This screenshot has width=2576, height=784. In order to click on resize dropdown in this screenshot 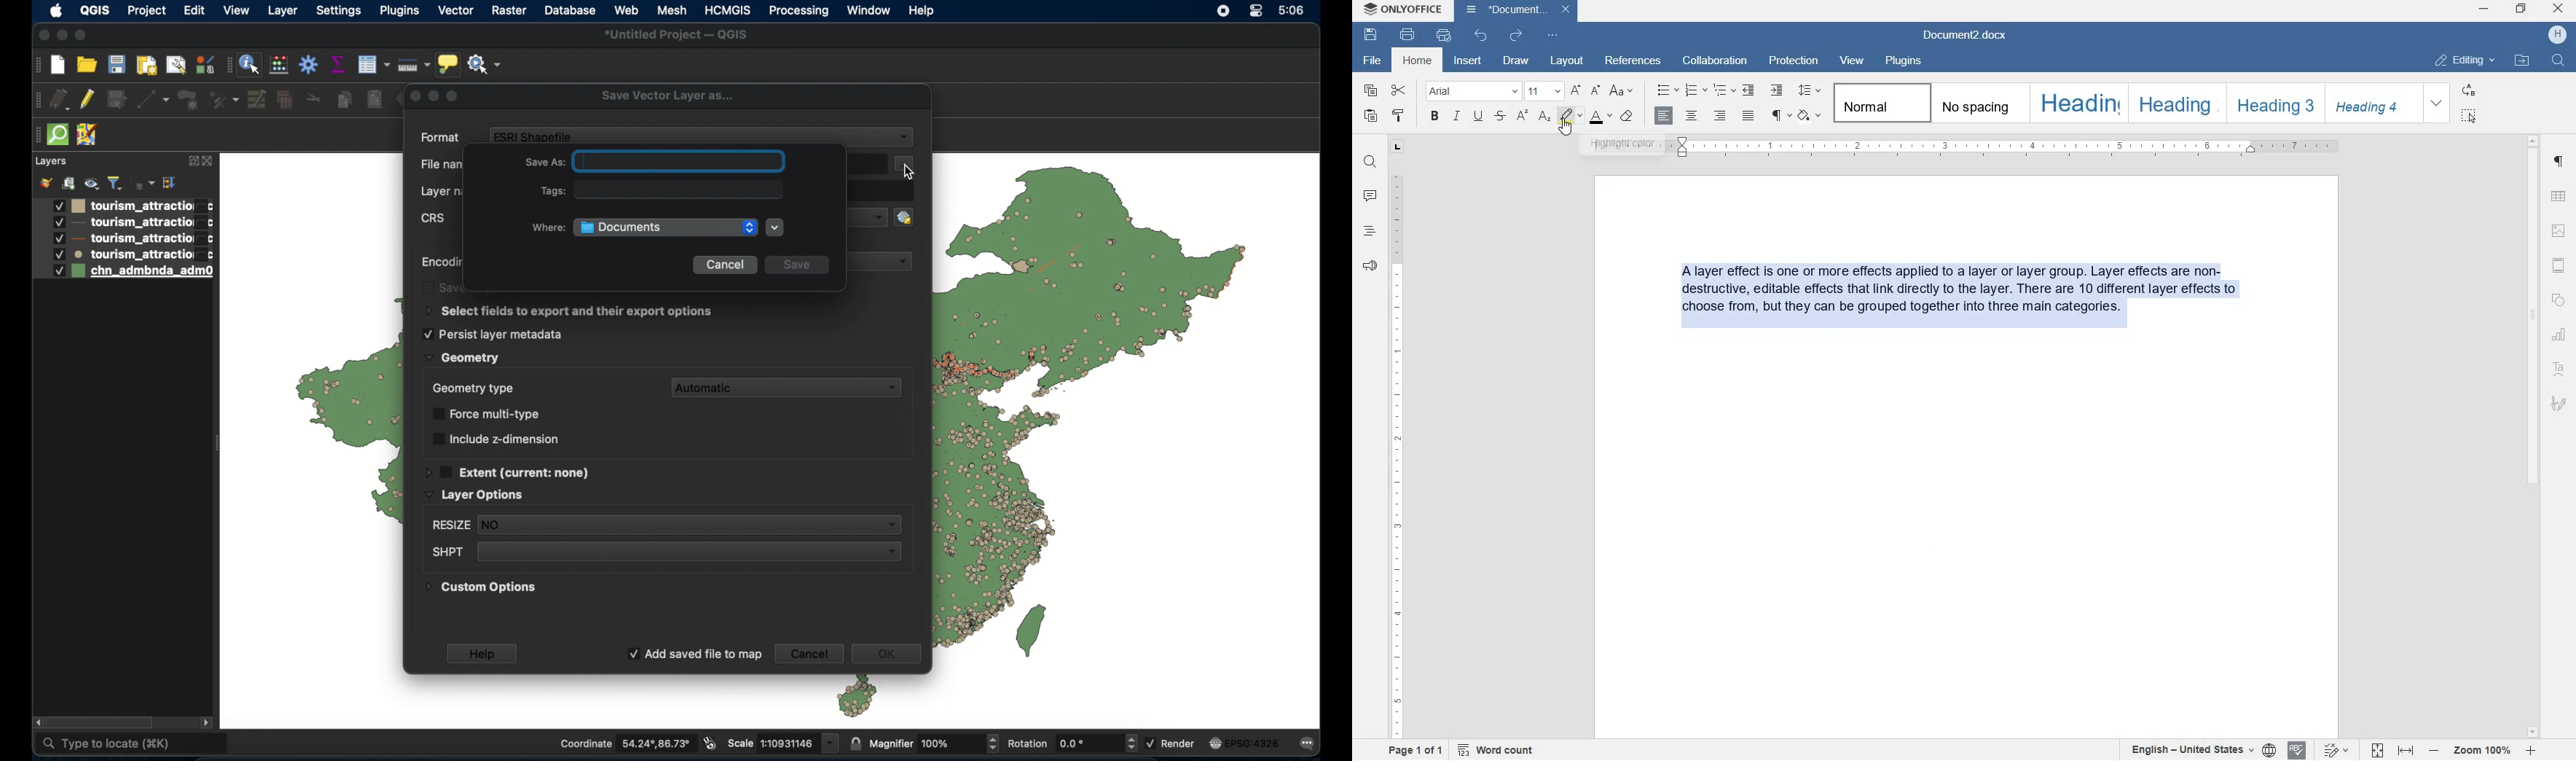, I will do `click(664, 526)`.